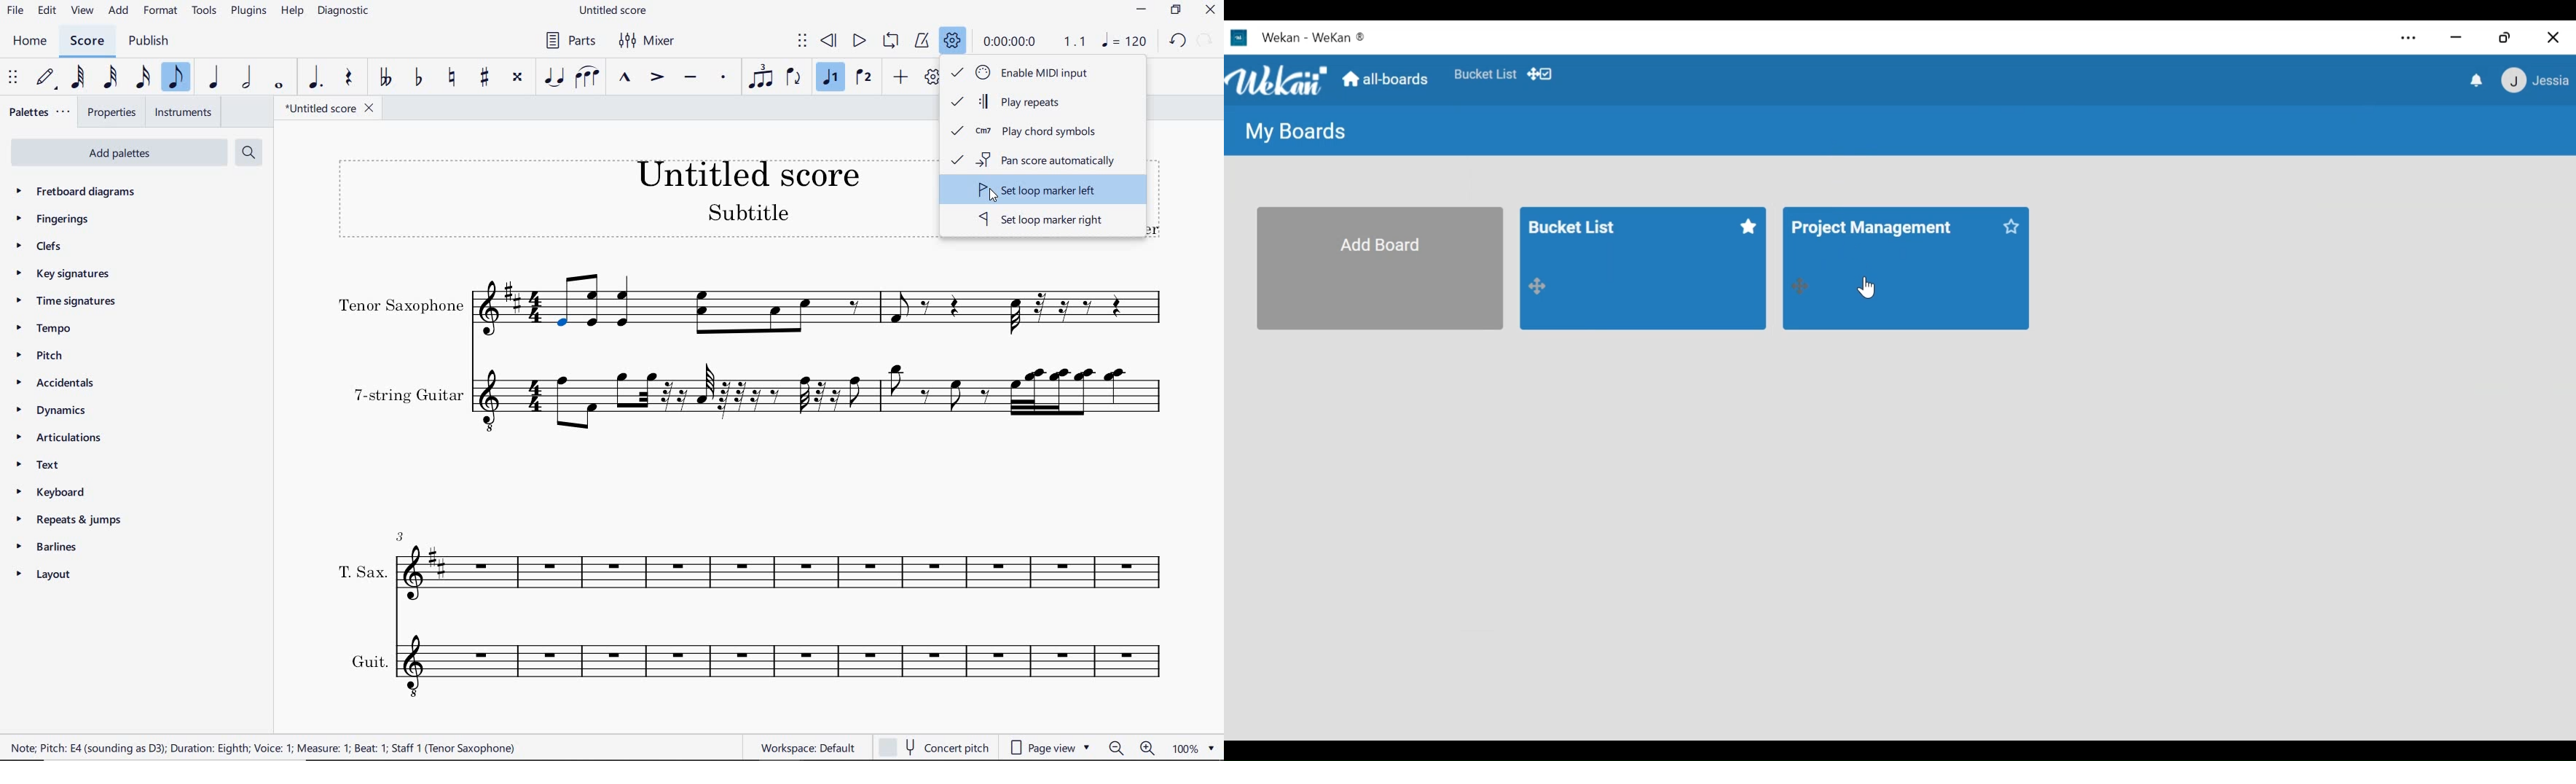 This screenshot has height=784, width=2576. Describe the element at coordinates (802, 39) in the screenshot. I see `SELECT TO MOVE` at that location.